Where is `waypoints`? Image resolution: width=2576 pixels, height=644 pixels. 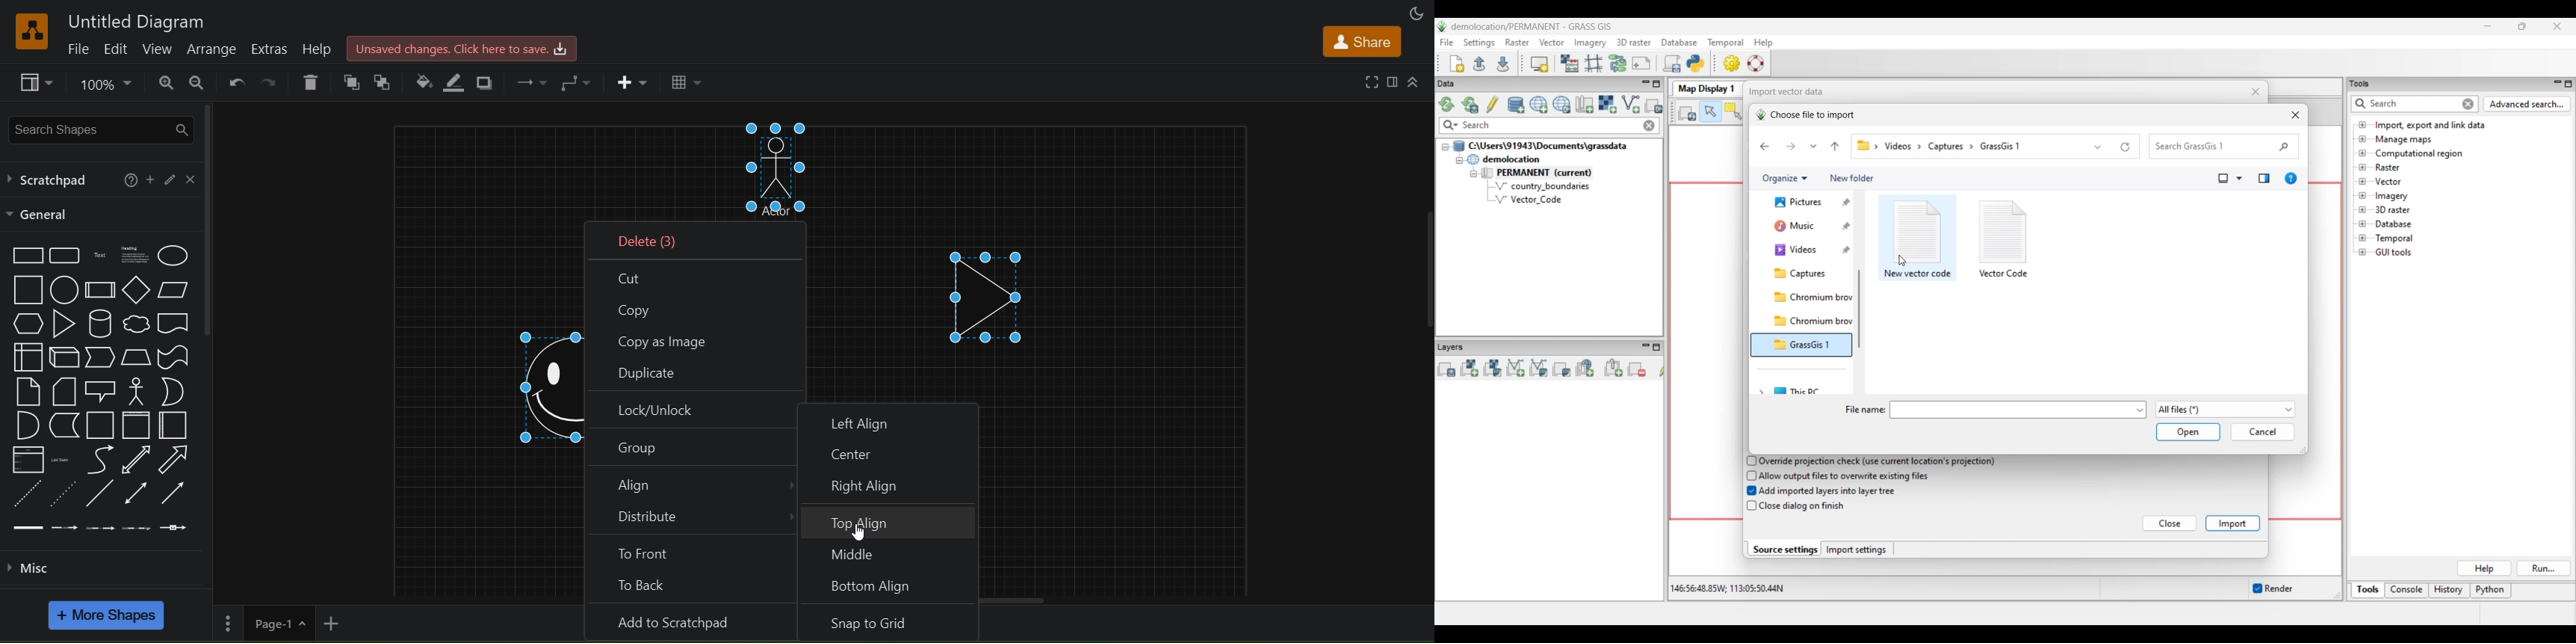
waypoints is located at coordinates (578, 81).